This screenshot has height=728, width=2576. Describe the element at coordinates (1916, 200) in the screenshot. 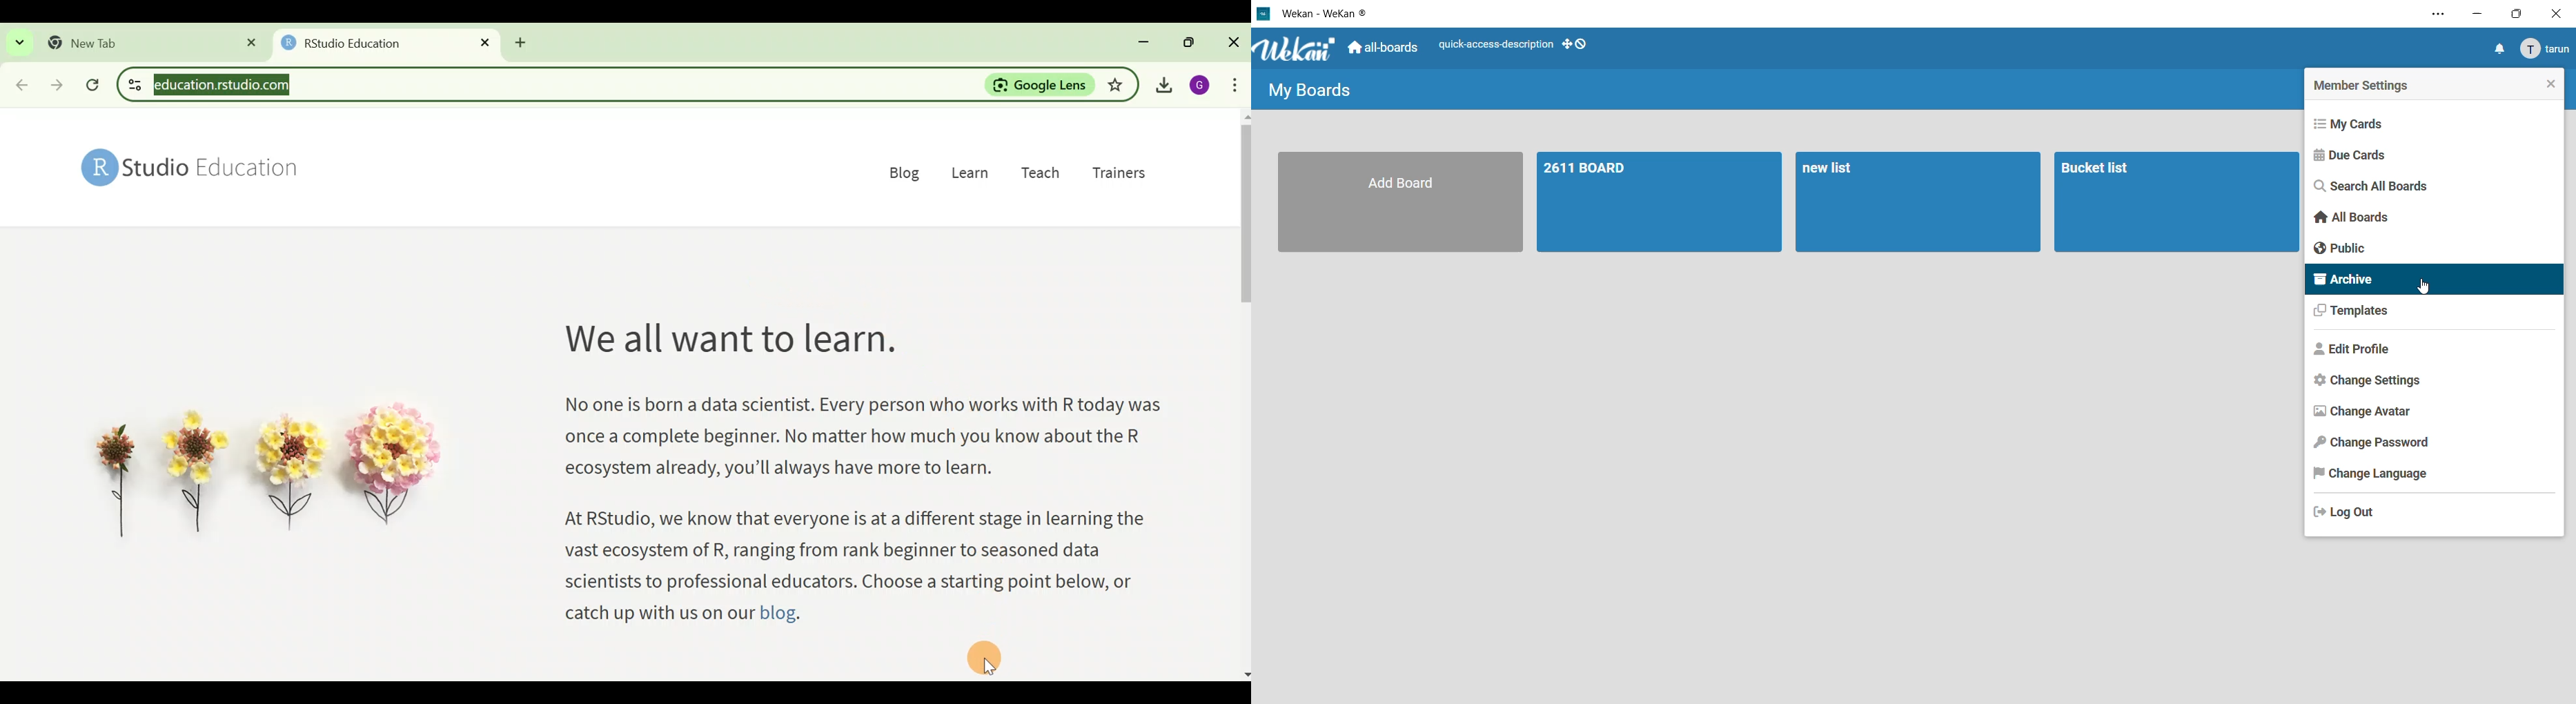

I see `new list` at that location.